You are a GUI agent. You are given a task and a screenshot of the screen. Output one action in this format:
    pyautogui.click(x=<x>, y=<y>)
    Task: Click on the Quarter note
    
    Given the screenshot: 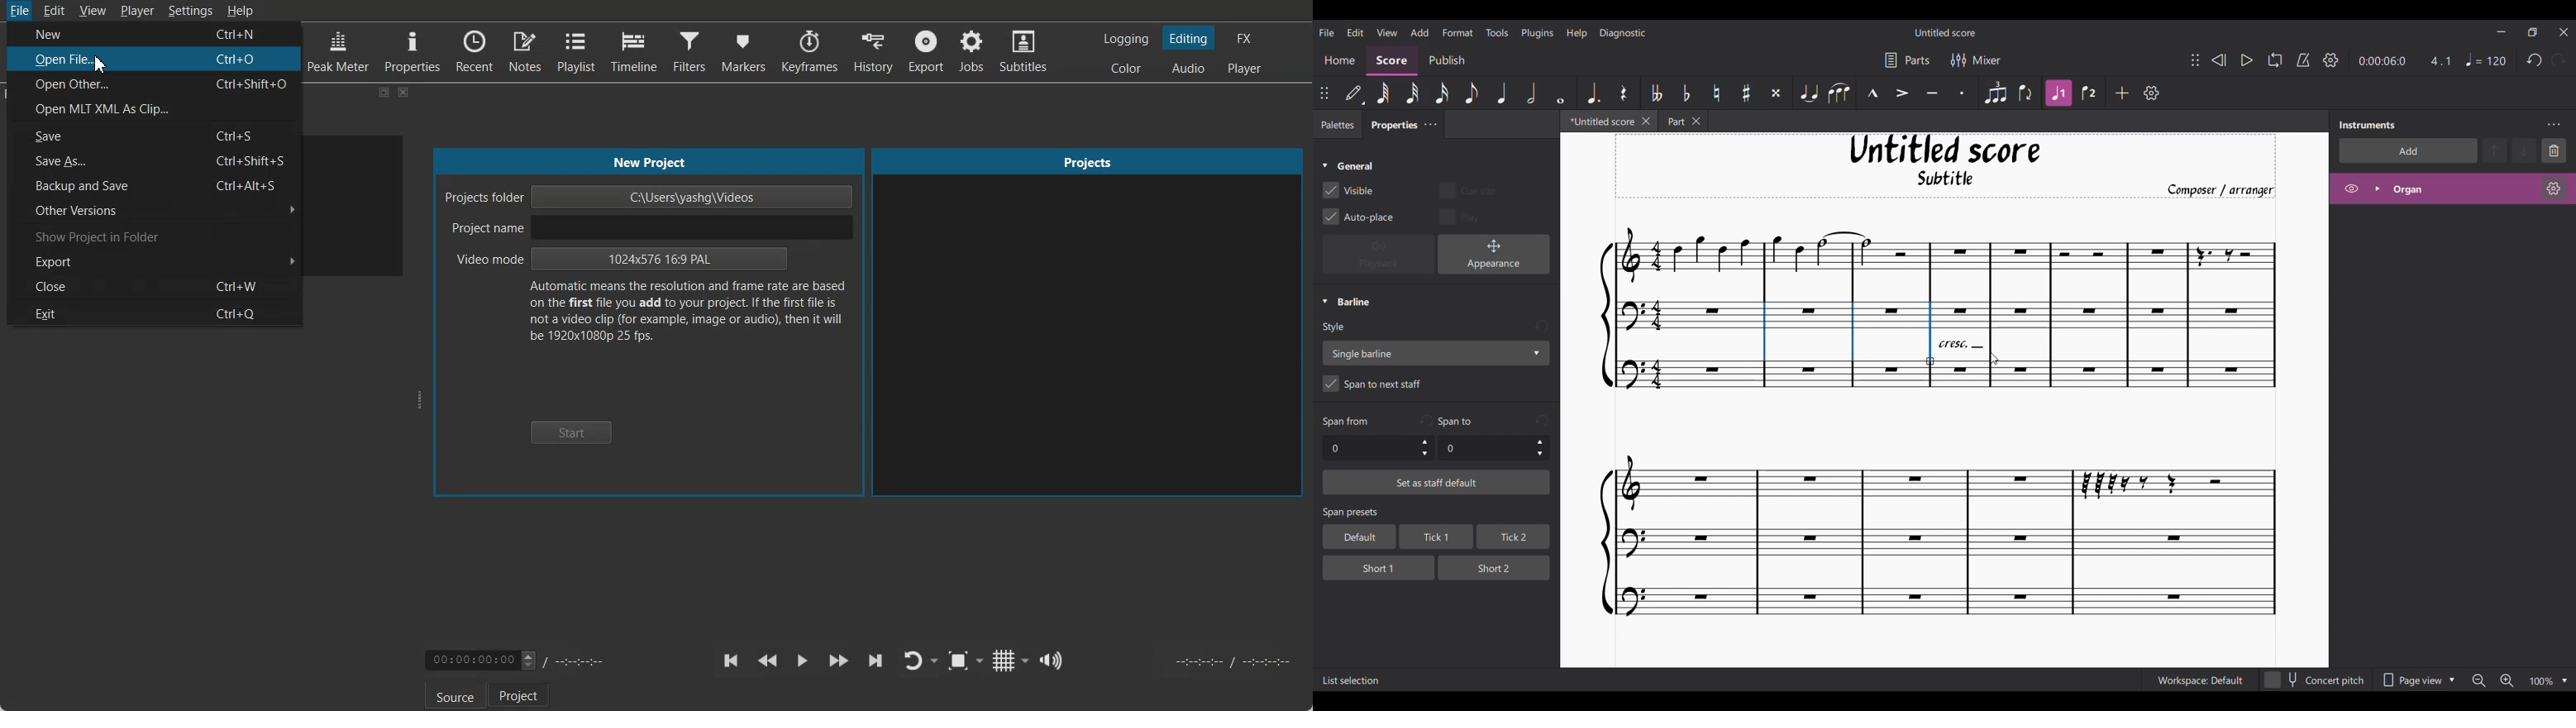 What is the action you would take?
    pyautogui.click(x=1502, y=93)
    